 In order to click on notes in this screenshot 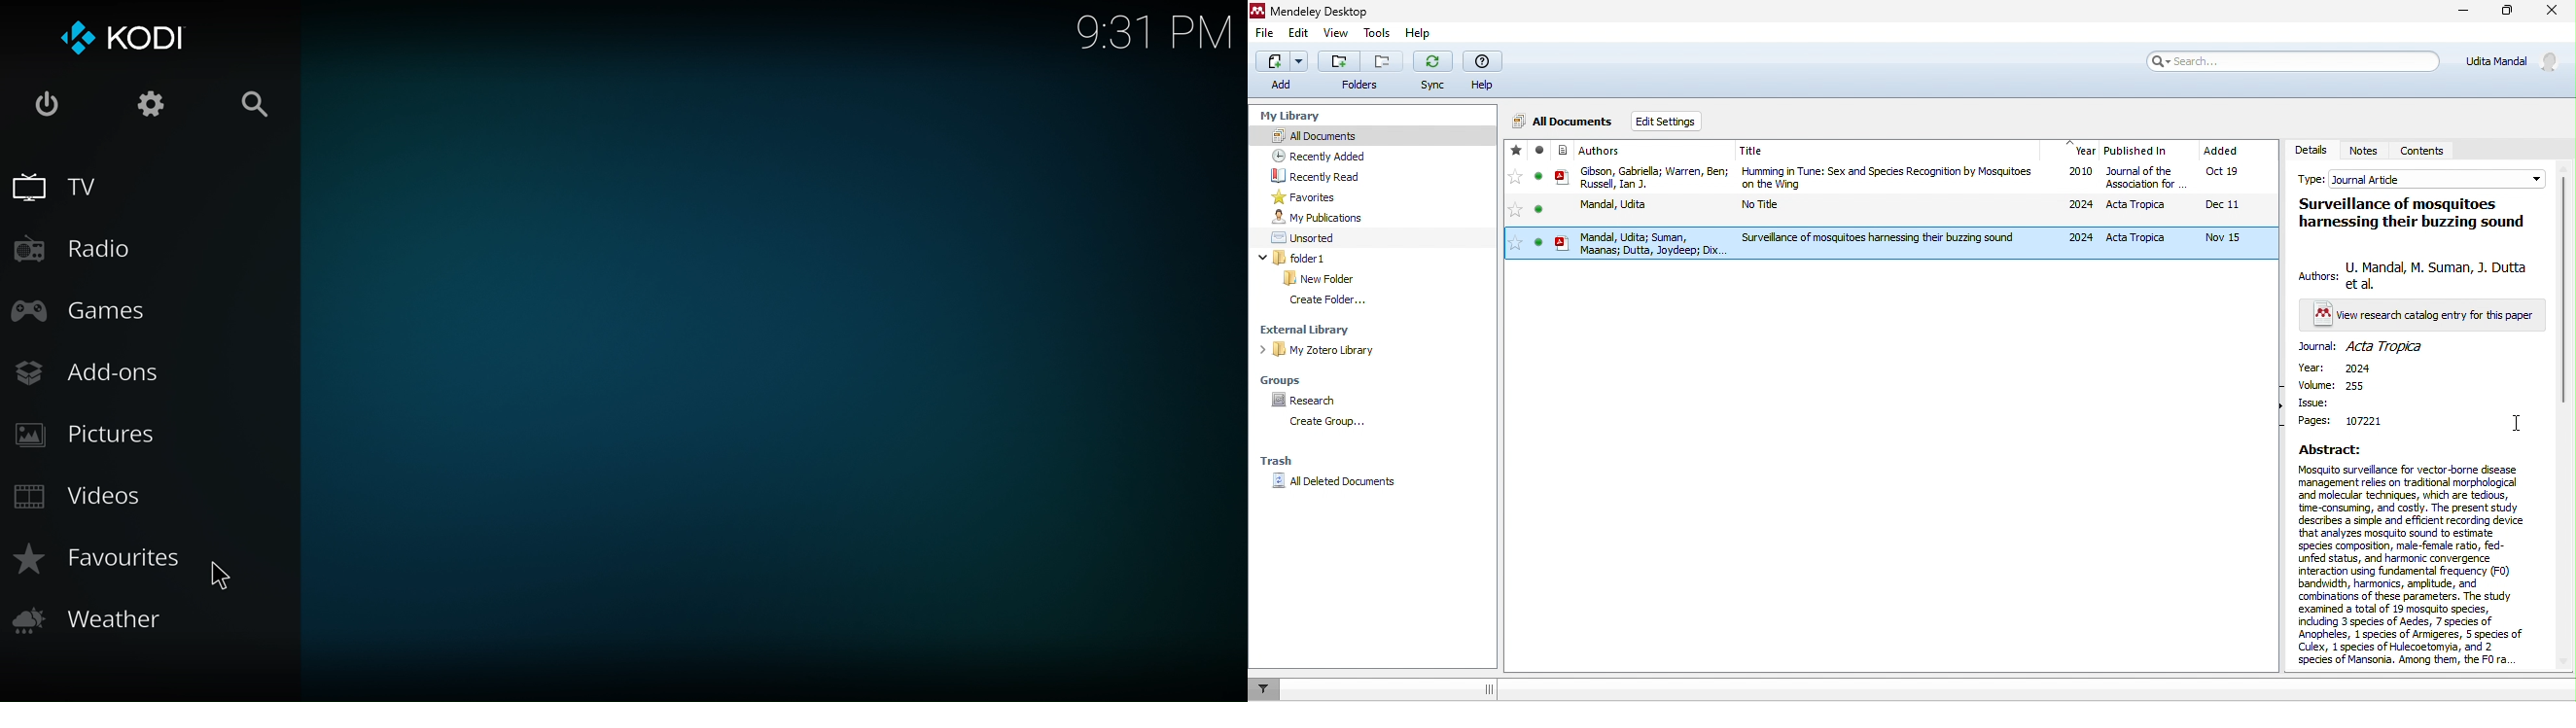, I will do `click(2366, 151)`.